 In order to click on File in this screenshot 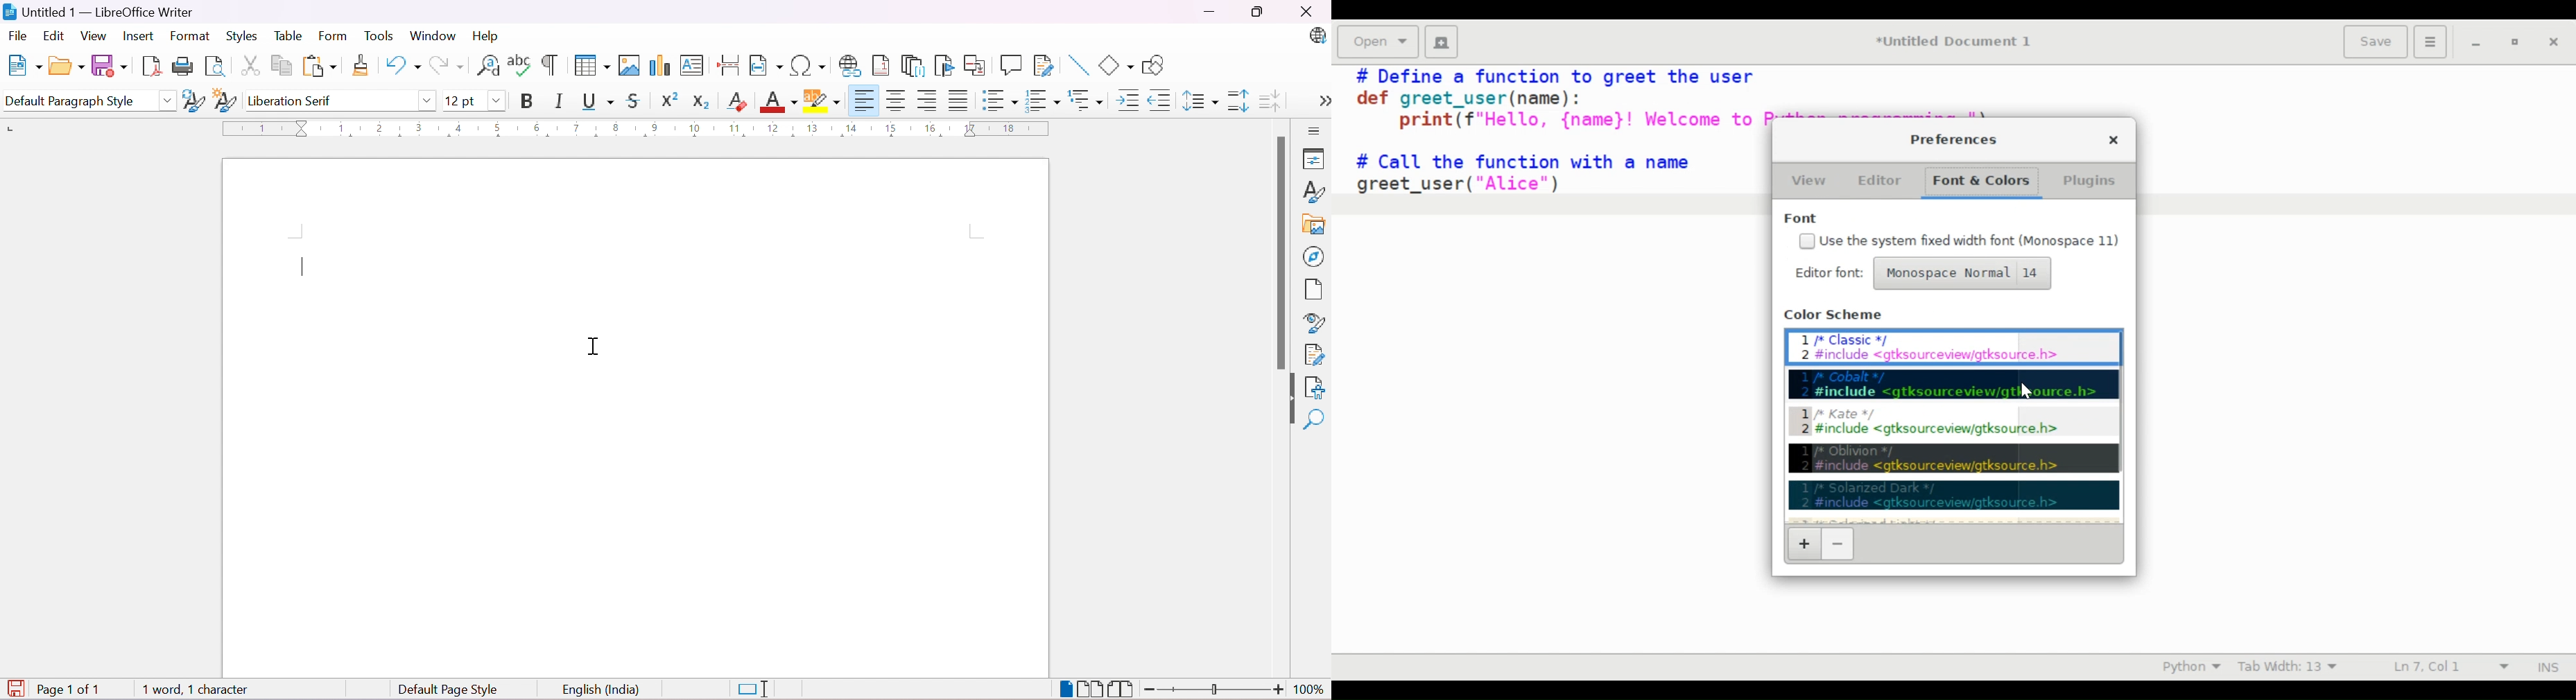, I will do `click(17, 35)`.